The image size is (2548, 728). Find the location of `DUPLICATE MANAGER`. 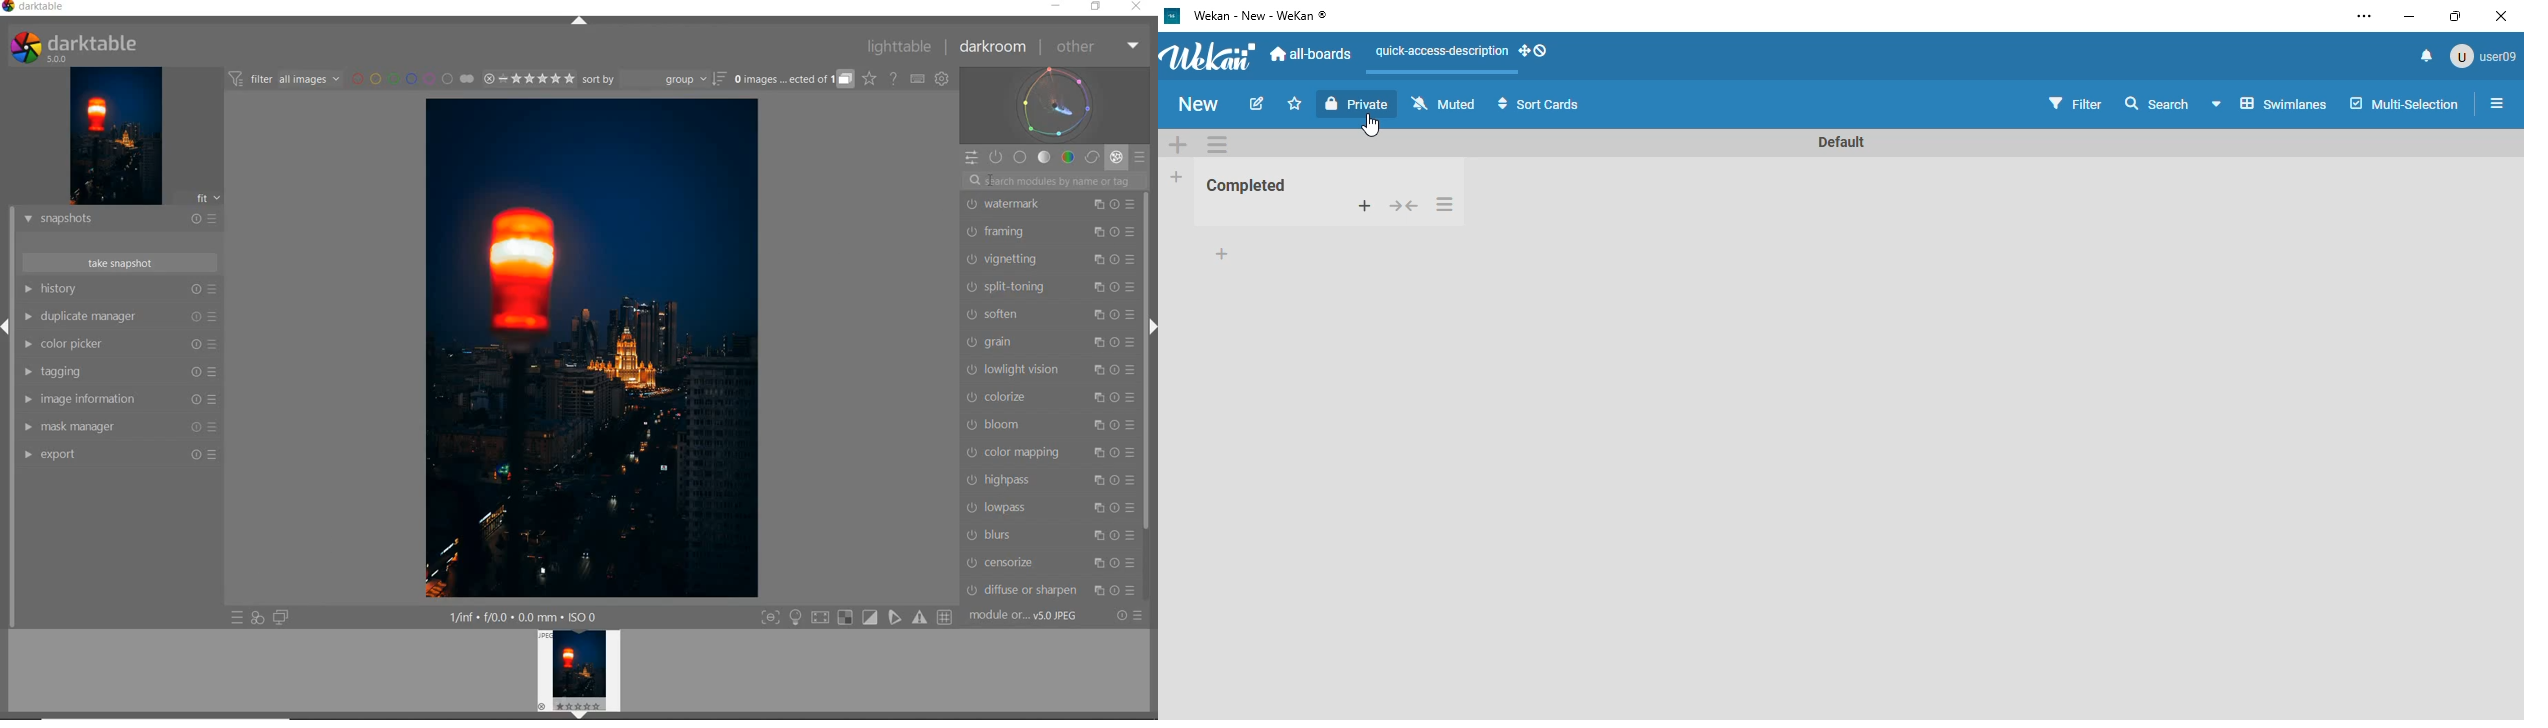

DUPLICATE MANAGER is located at coordinates (94, 317).